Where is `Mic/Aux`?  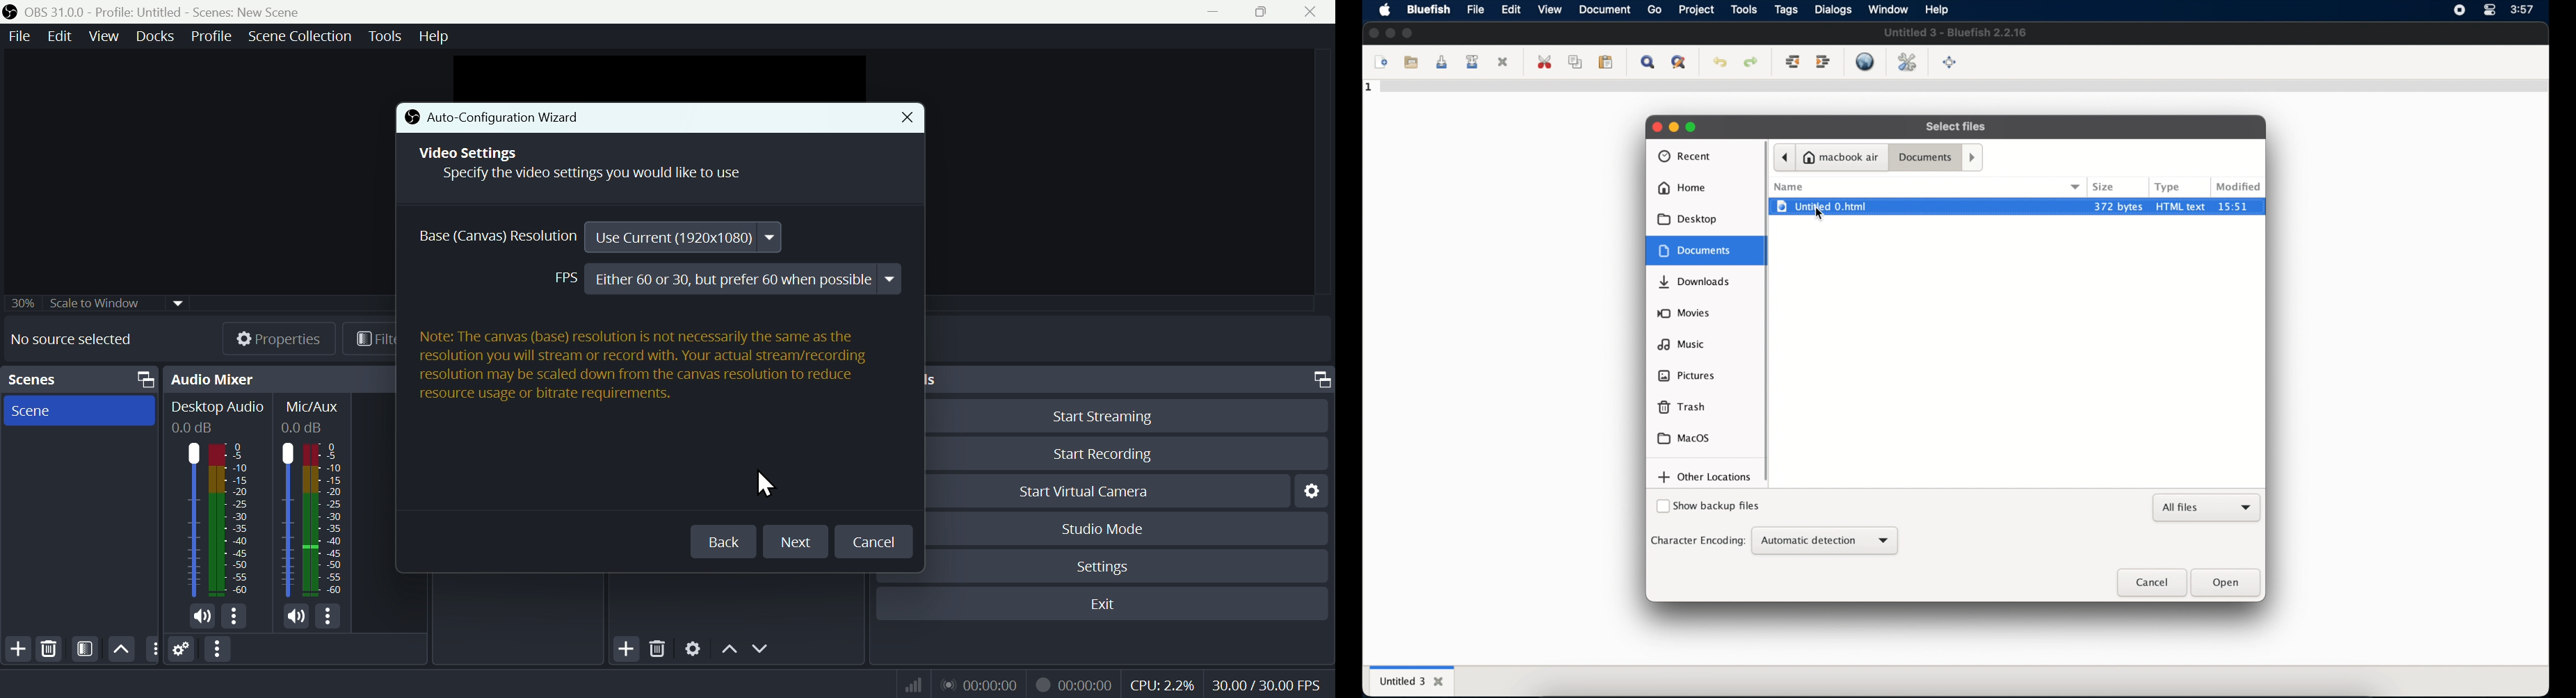
Mic/Aux is located at coordinates (314, 498).